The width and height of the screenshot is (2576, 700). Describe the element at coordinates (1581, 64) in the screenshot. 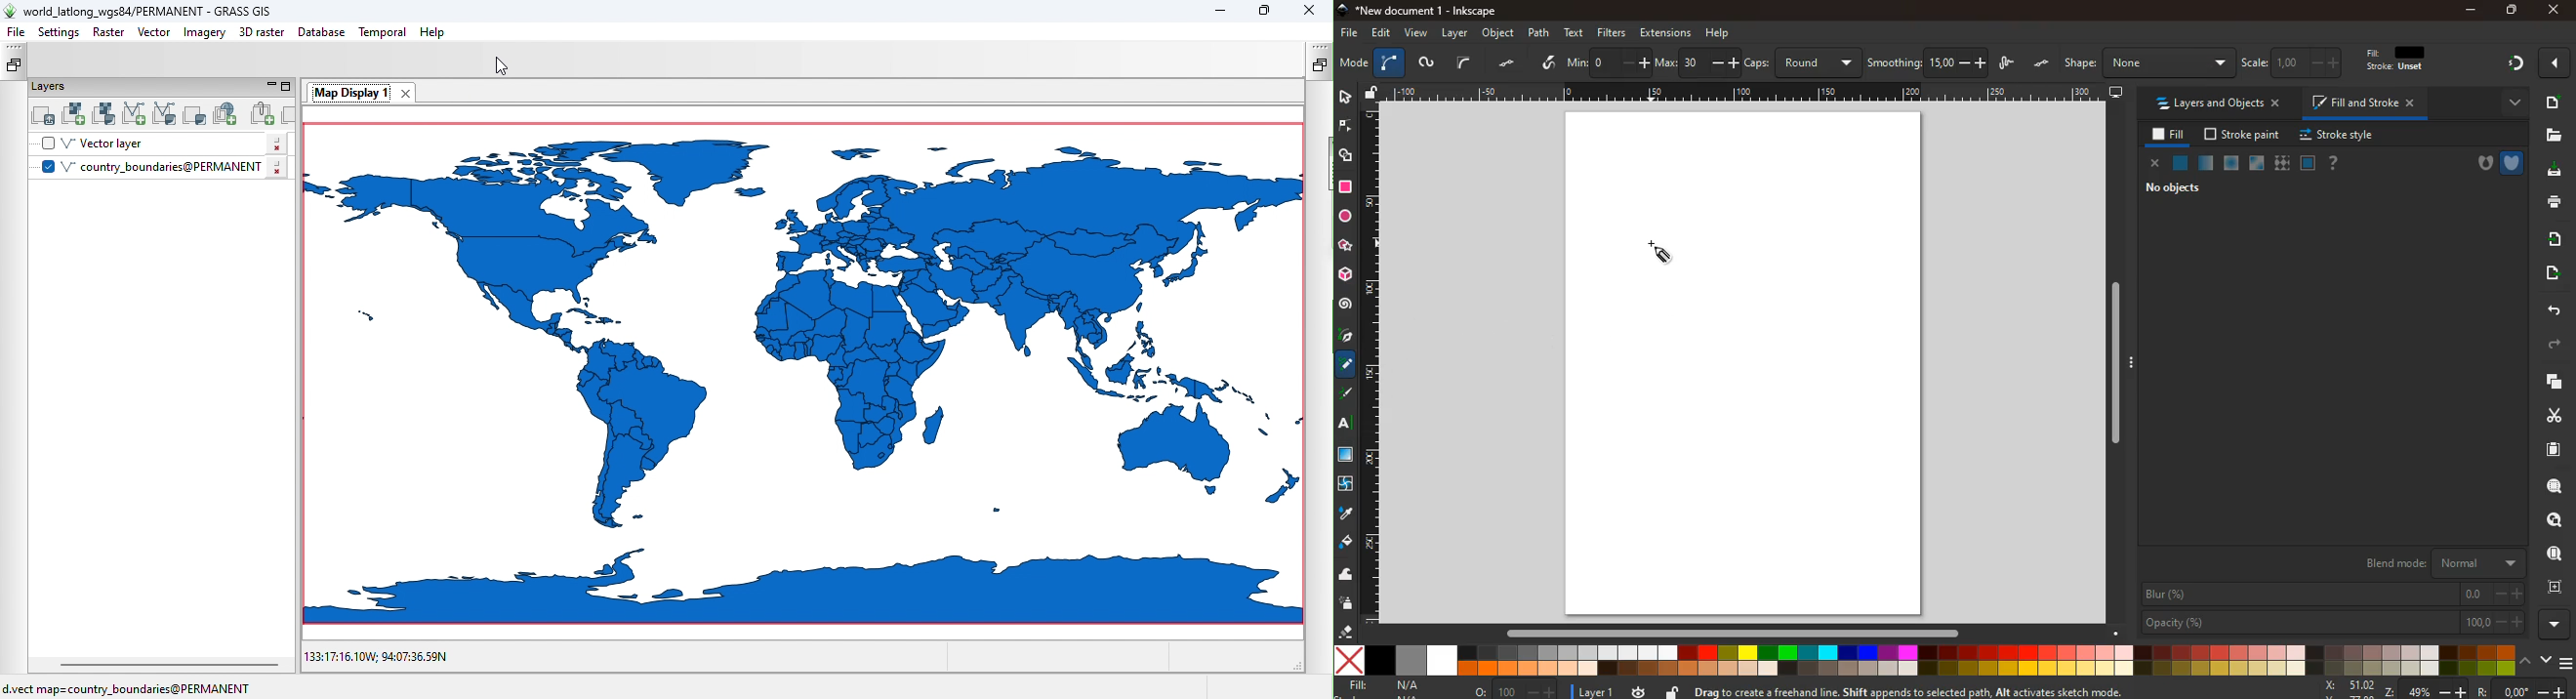

I see `divide` at that location.